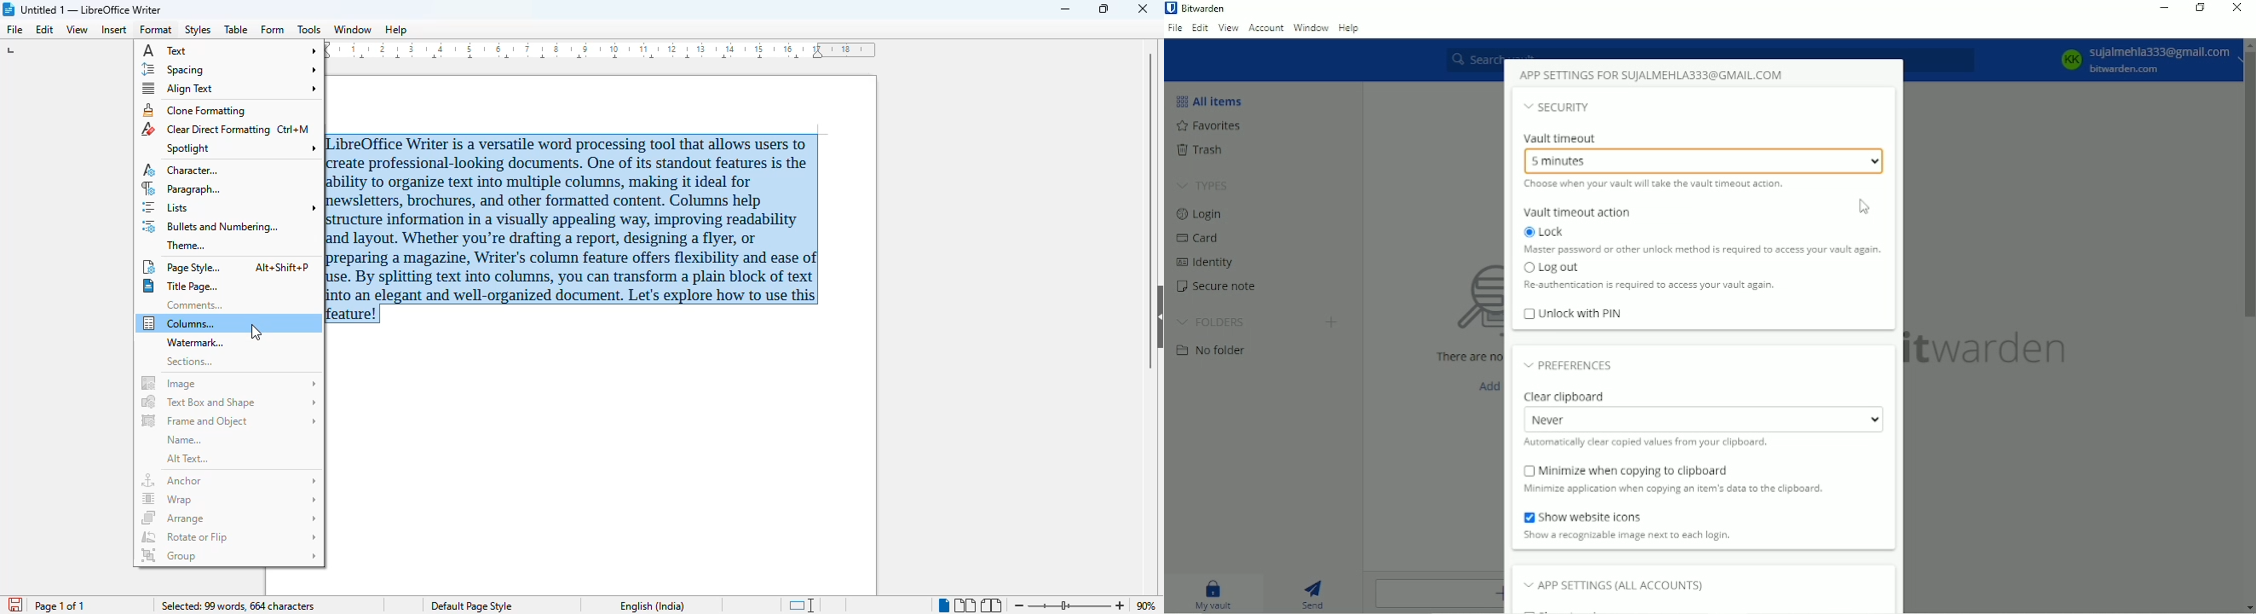 The image size is (2268, 616). I want to click on book view, so click(993, 605).